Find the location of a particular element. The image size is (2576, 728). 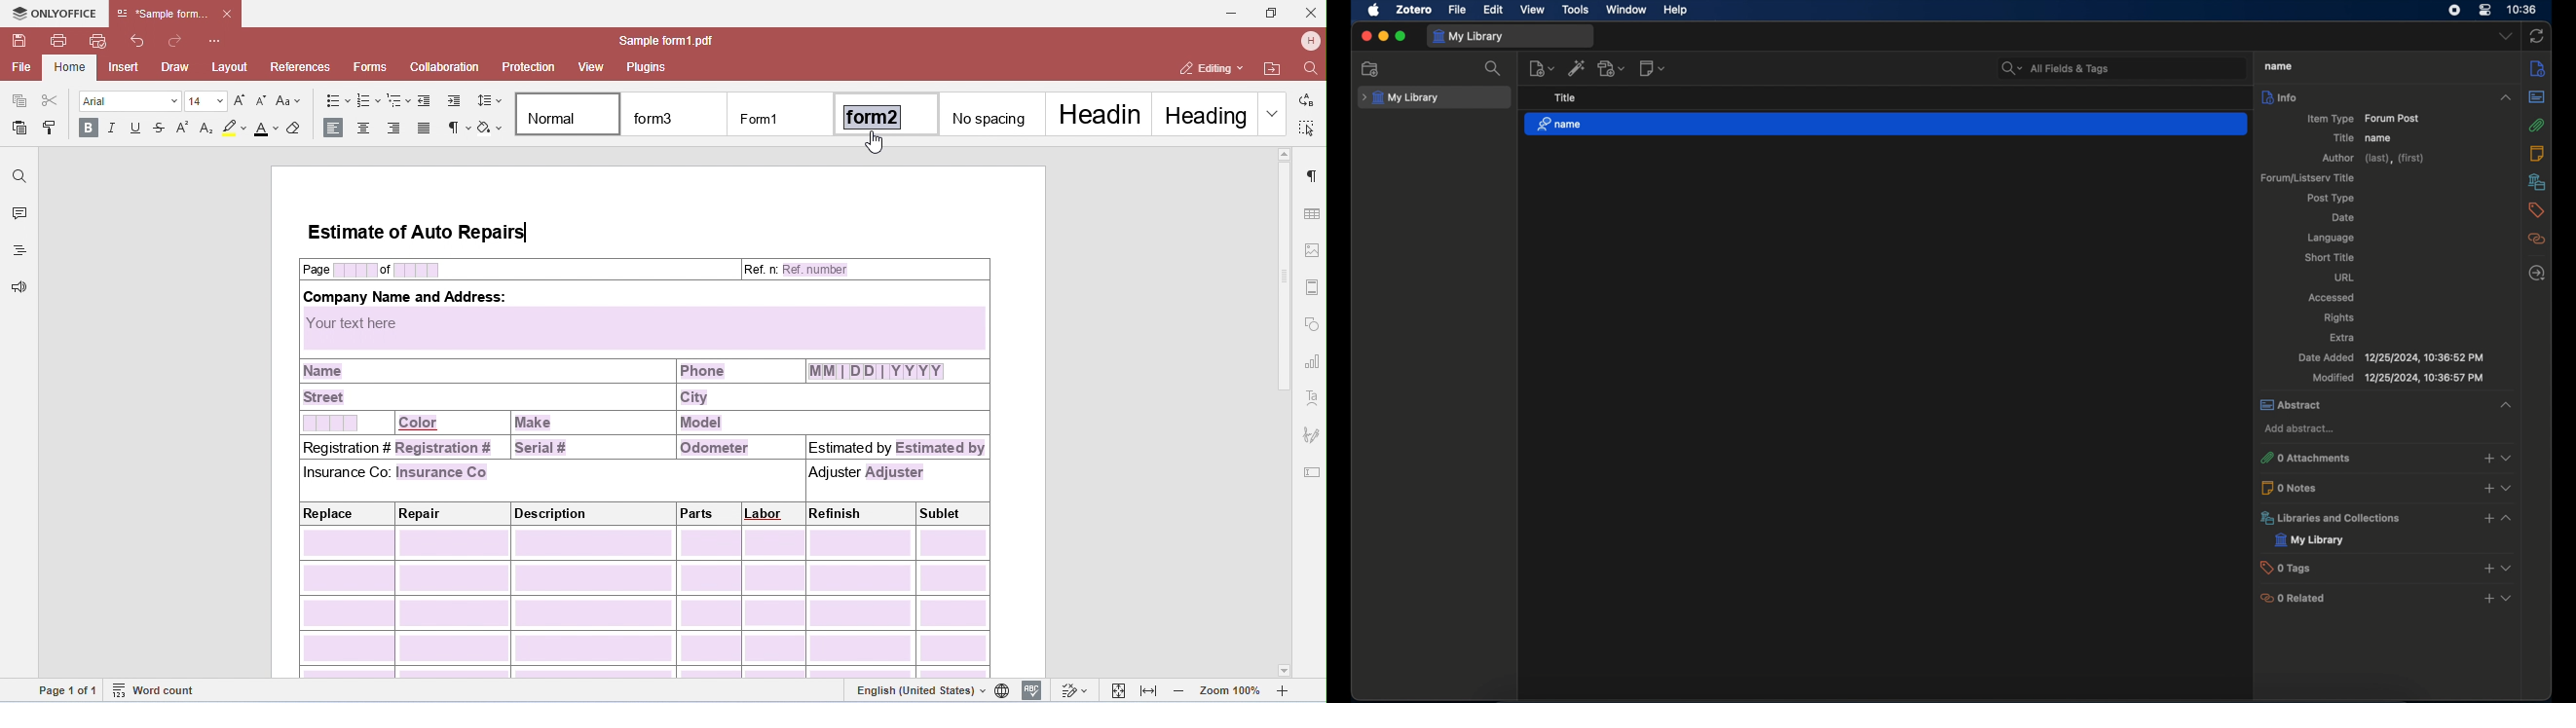

item type is located at coordinates (2366, 119).